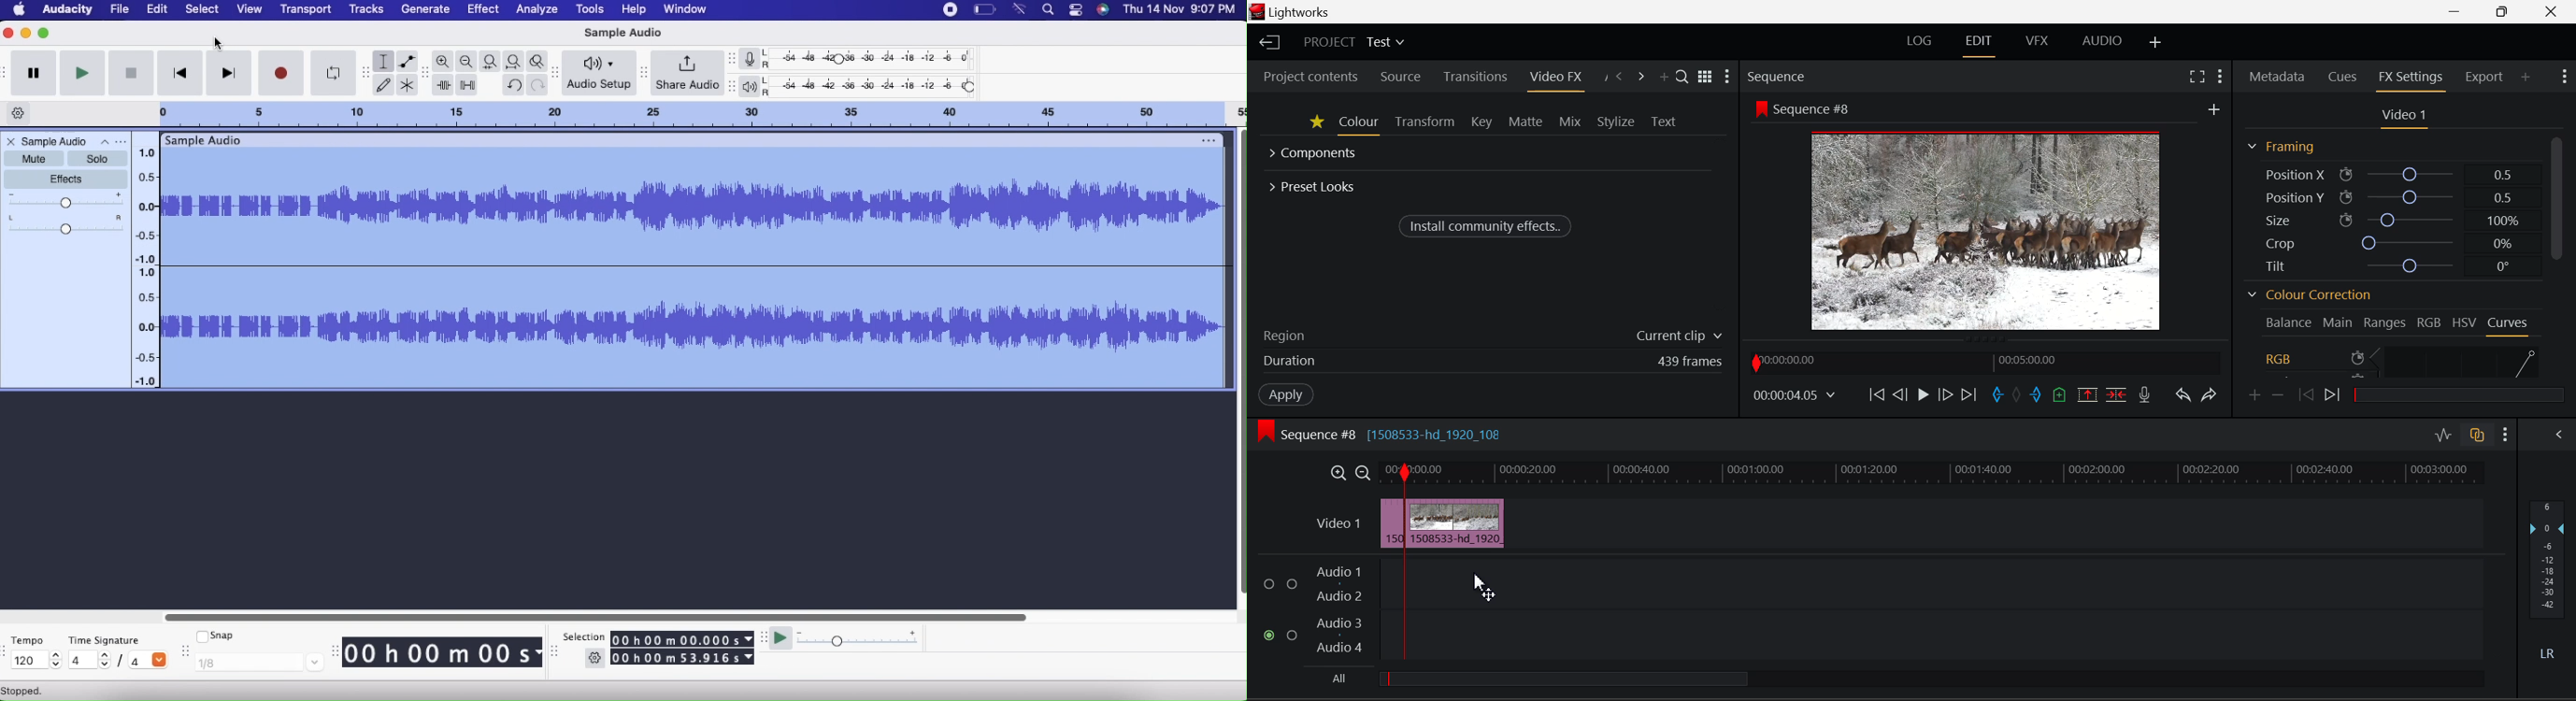  I want to click on Options, so click(114, 140).